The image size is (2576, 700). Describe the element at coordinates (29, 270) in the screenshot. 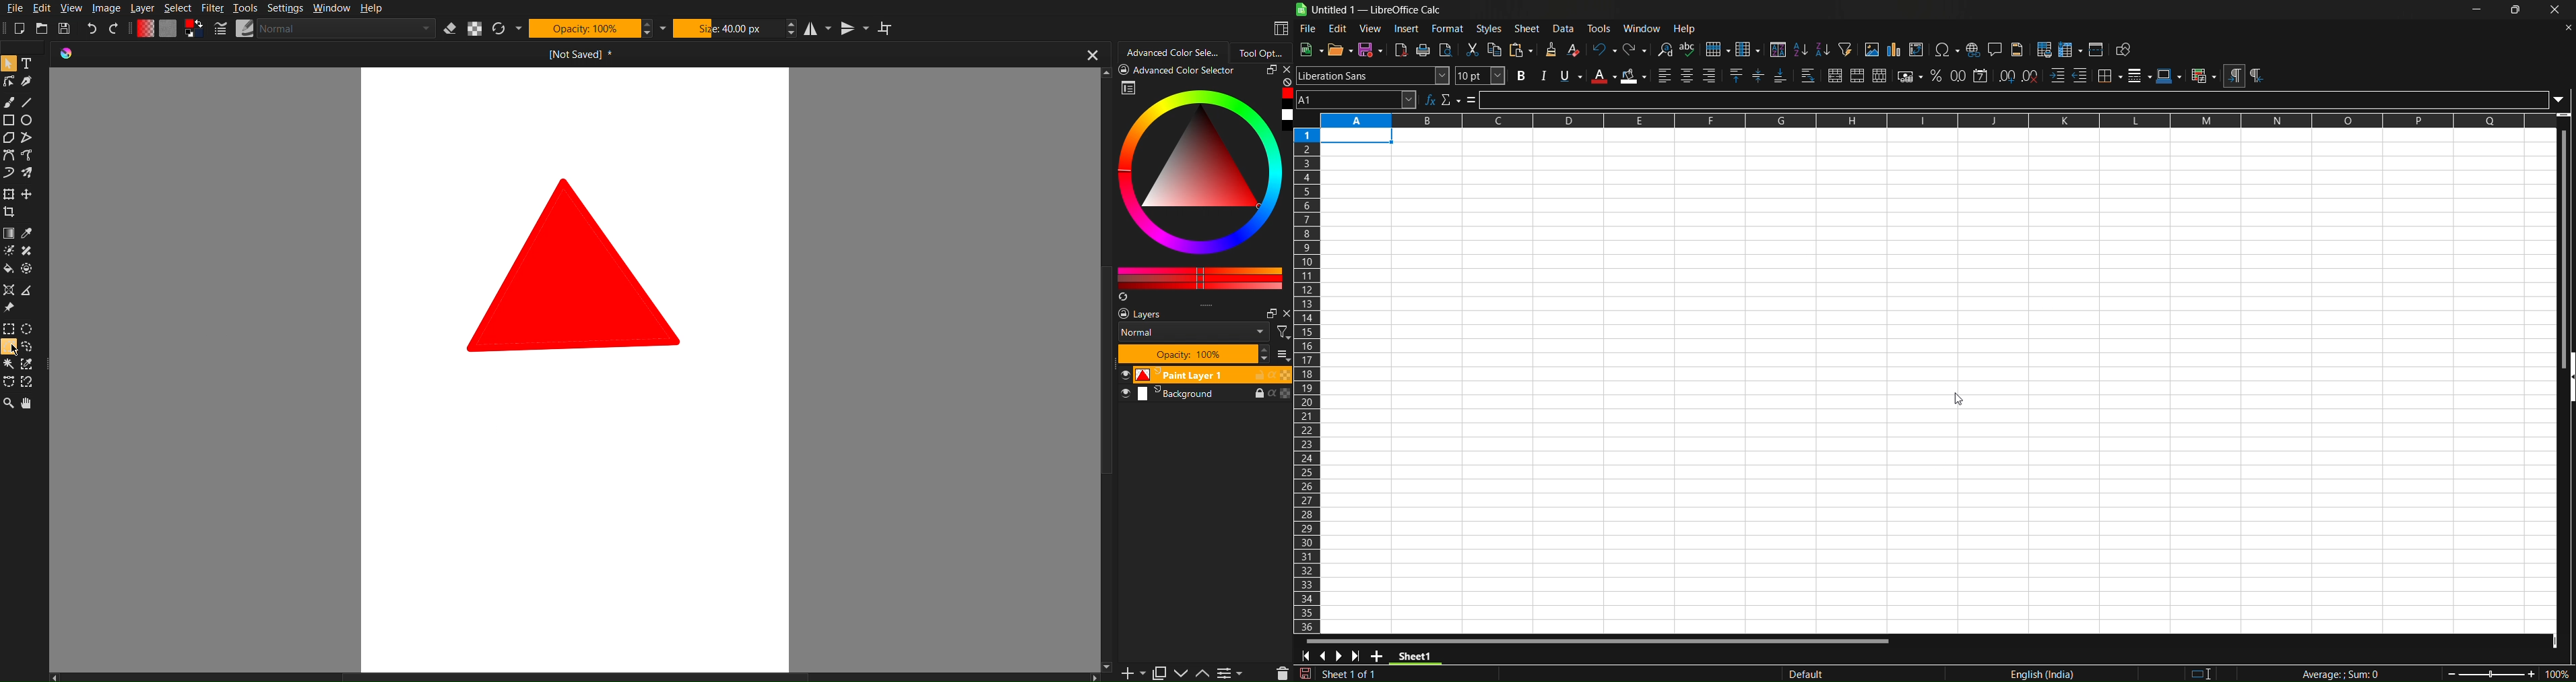

I see `dotted` at that location.